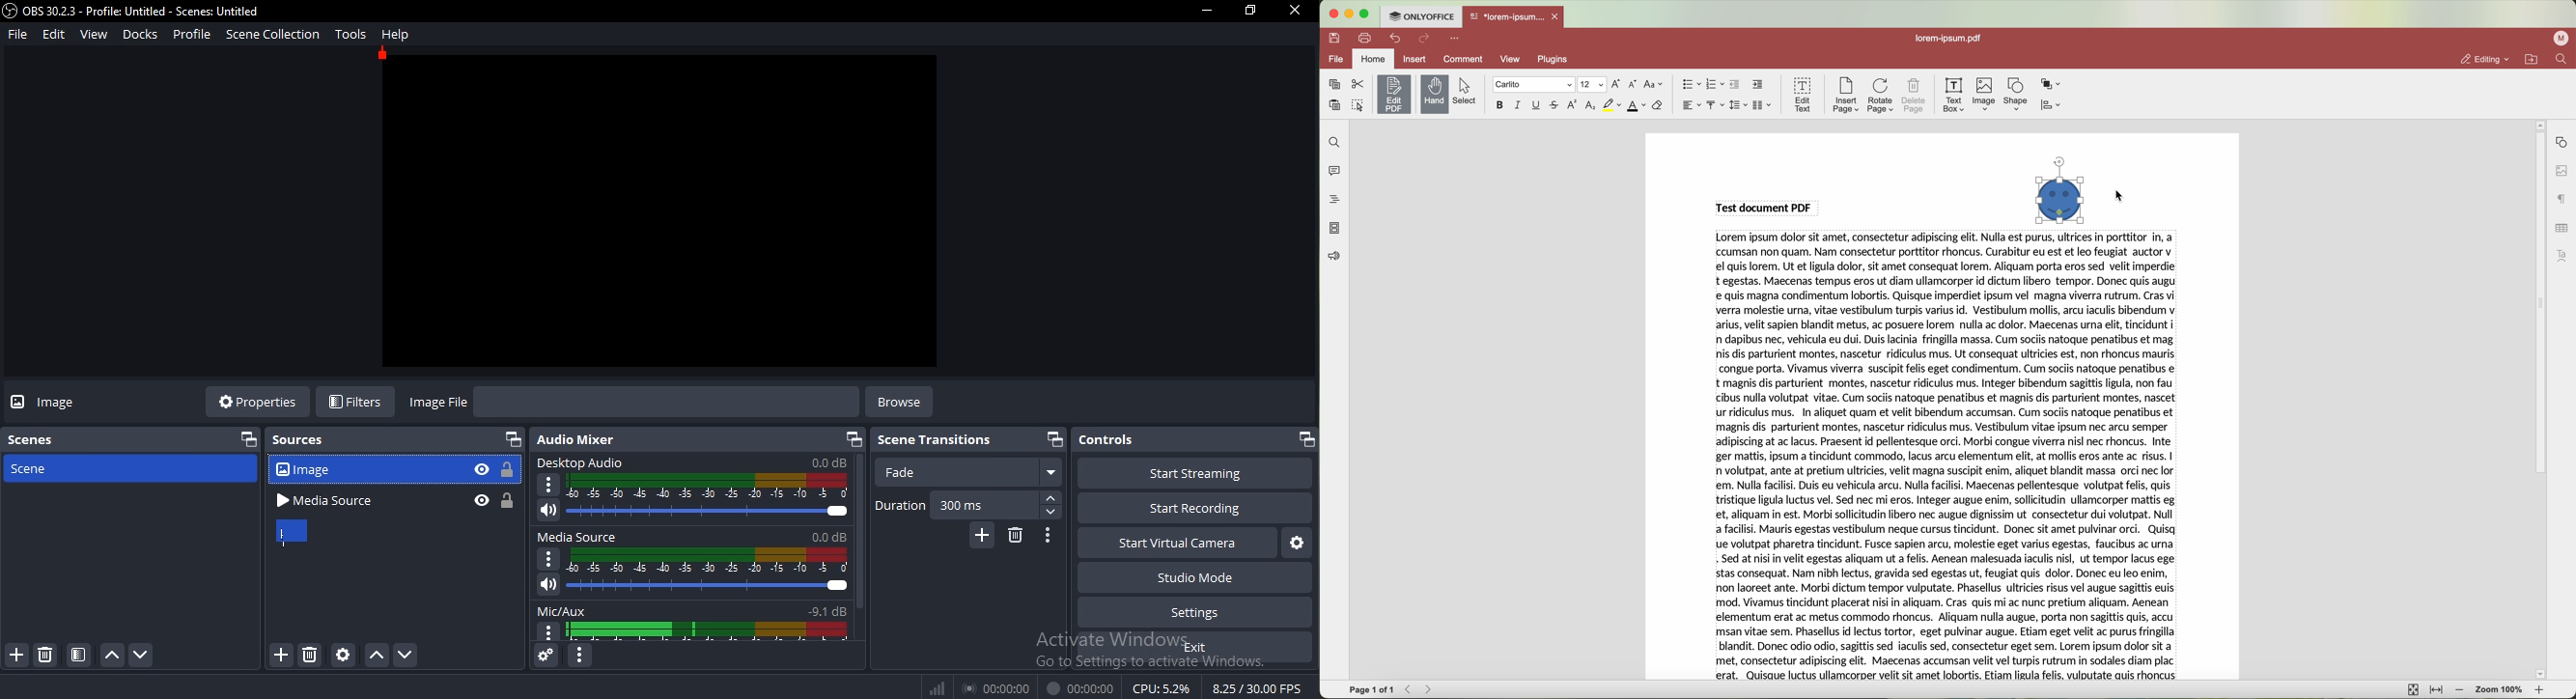 The image size is (2576, 700). What do you see at coordinates (1056, 438) in the screenshot?
I see `restore` at bounding box center [1056, 438].